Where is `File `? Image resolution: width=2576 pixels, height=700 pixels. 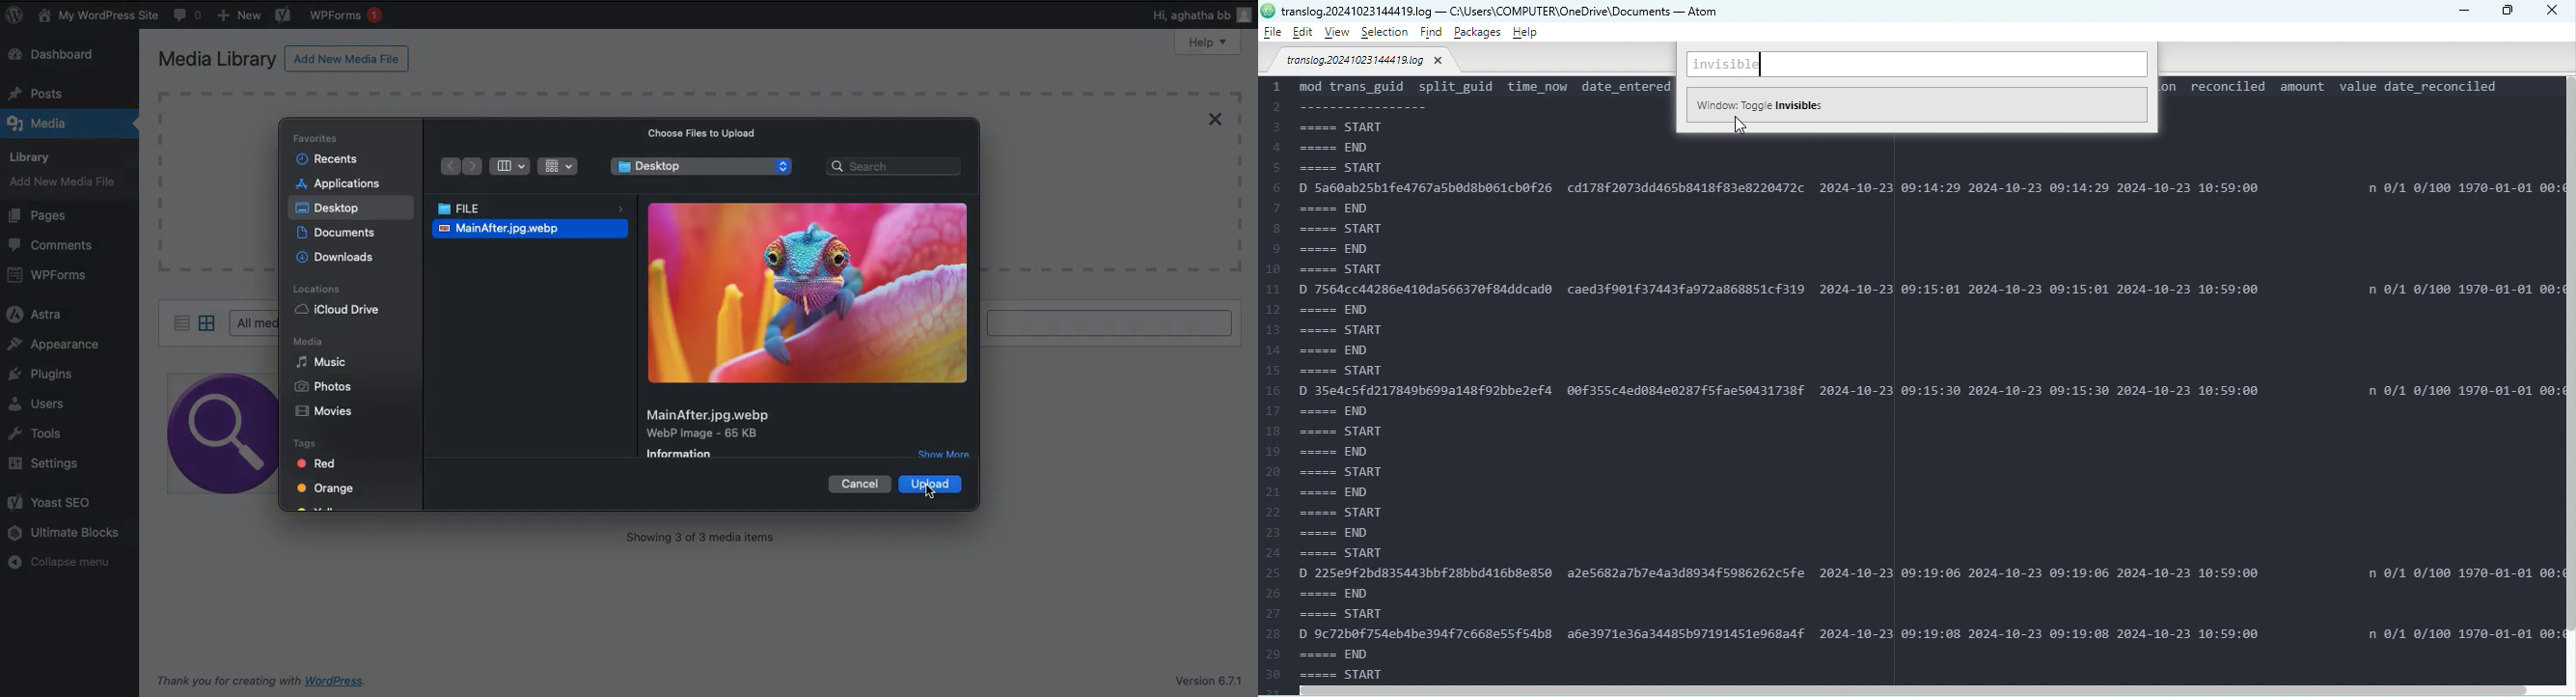
File  is located at coordinates (1366, 63).